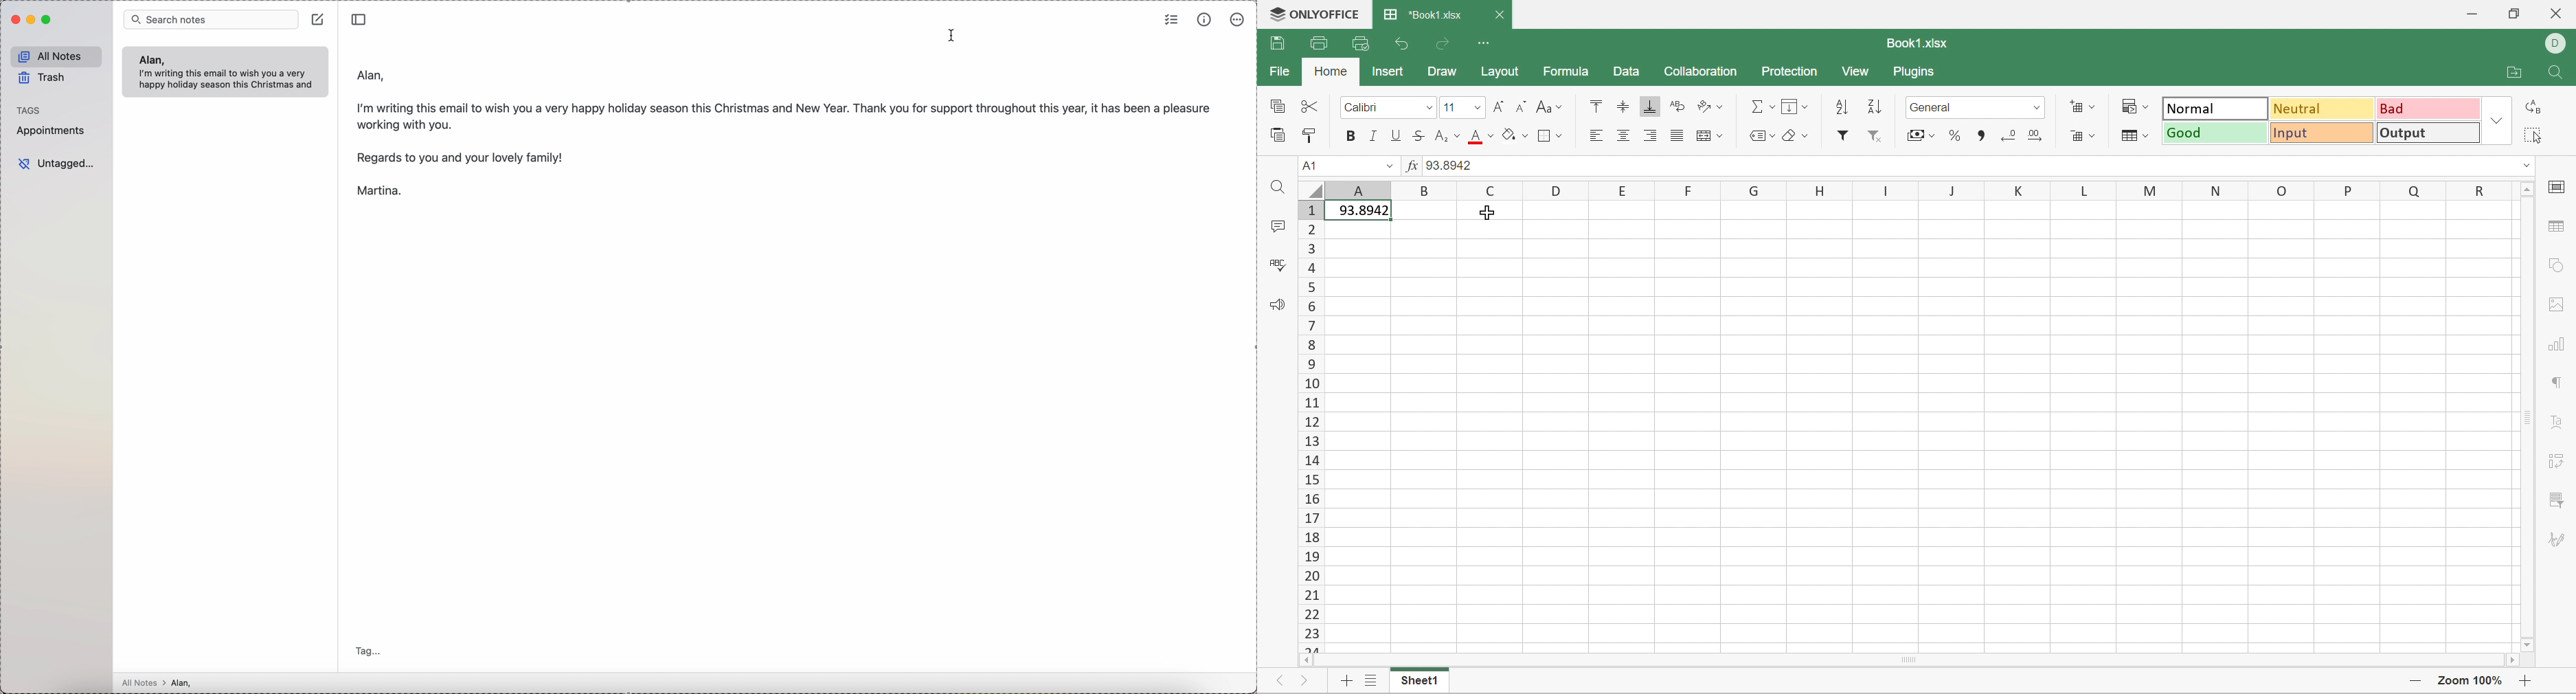  I want to click on Format table as template, so click(2132, 135).